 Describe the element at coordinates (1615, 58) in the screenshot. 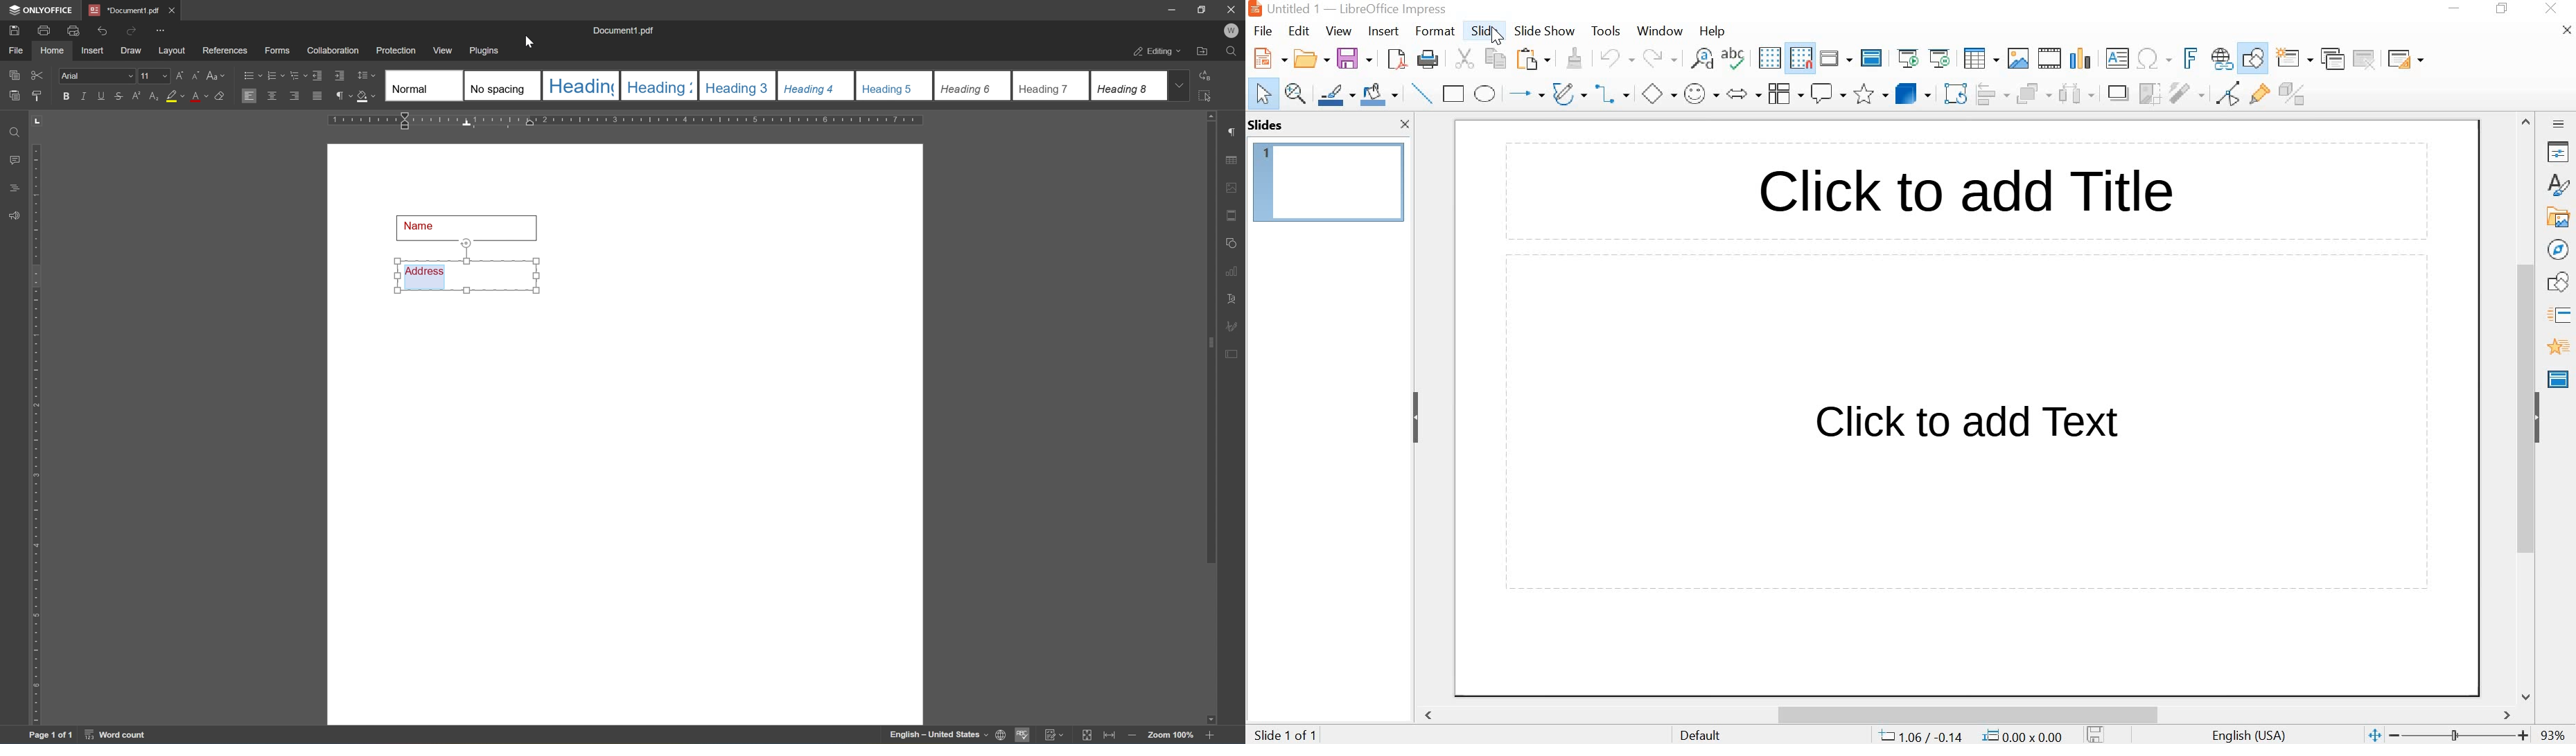

I see `UNDO` at that location.